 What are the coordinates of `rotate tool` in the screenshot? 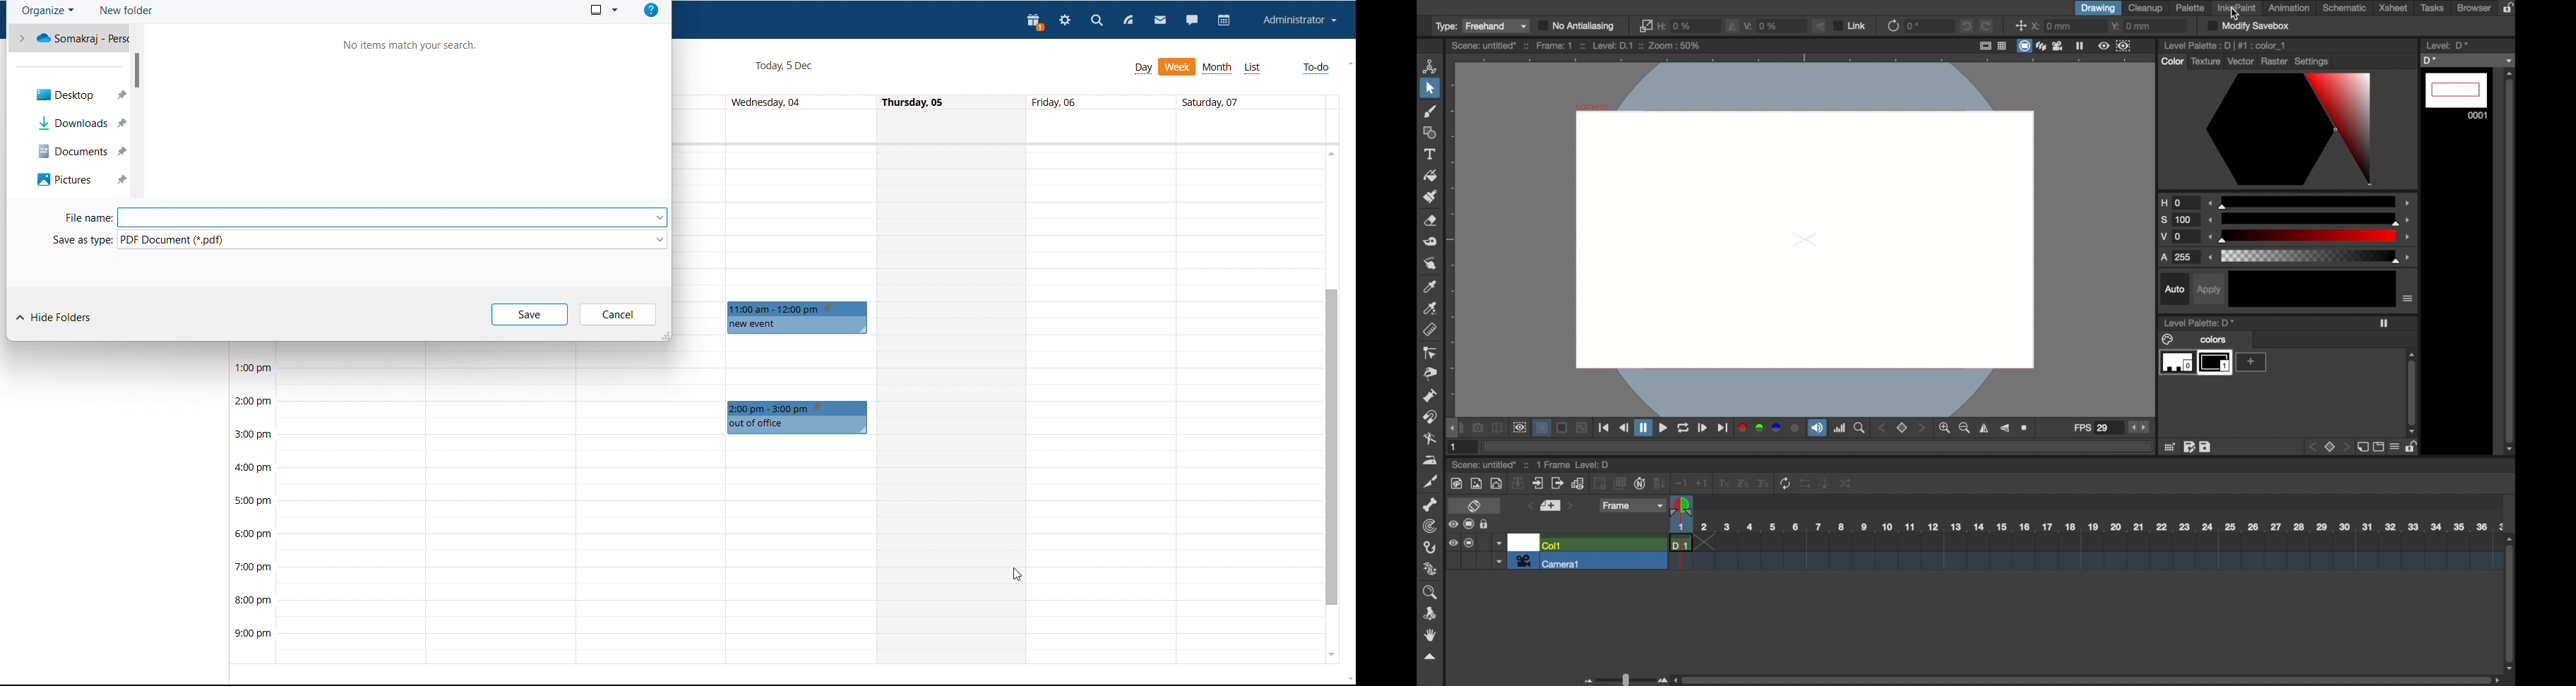 It's located at (1431, 614).